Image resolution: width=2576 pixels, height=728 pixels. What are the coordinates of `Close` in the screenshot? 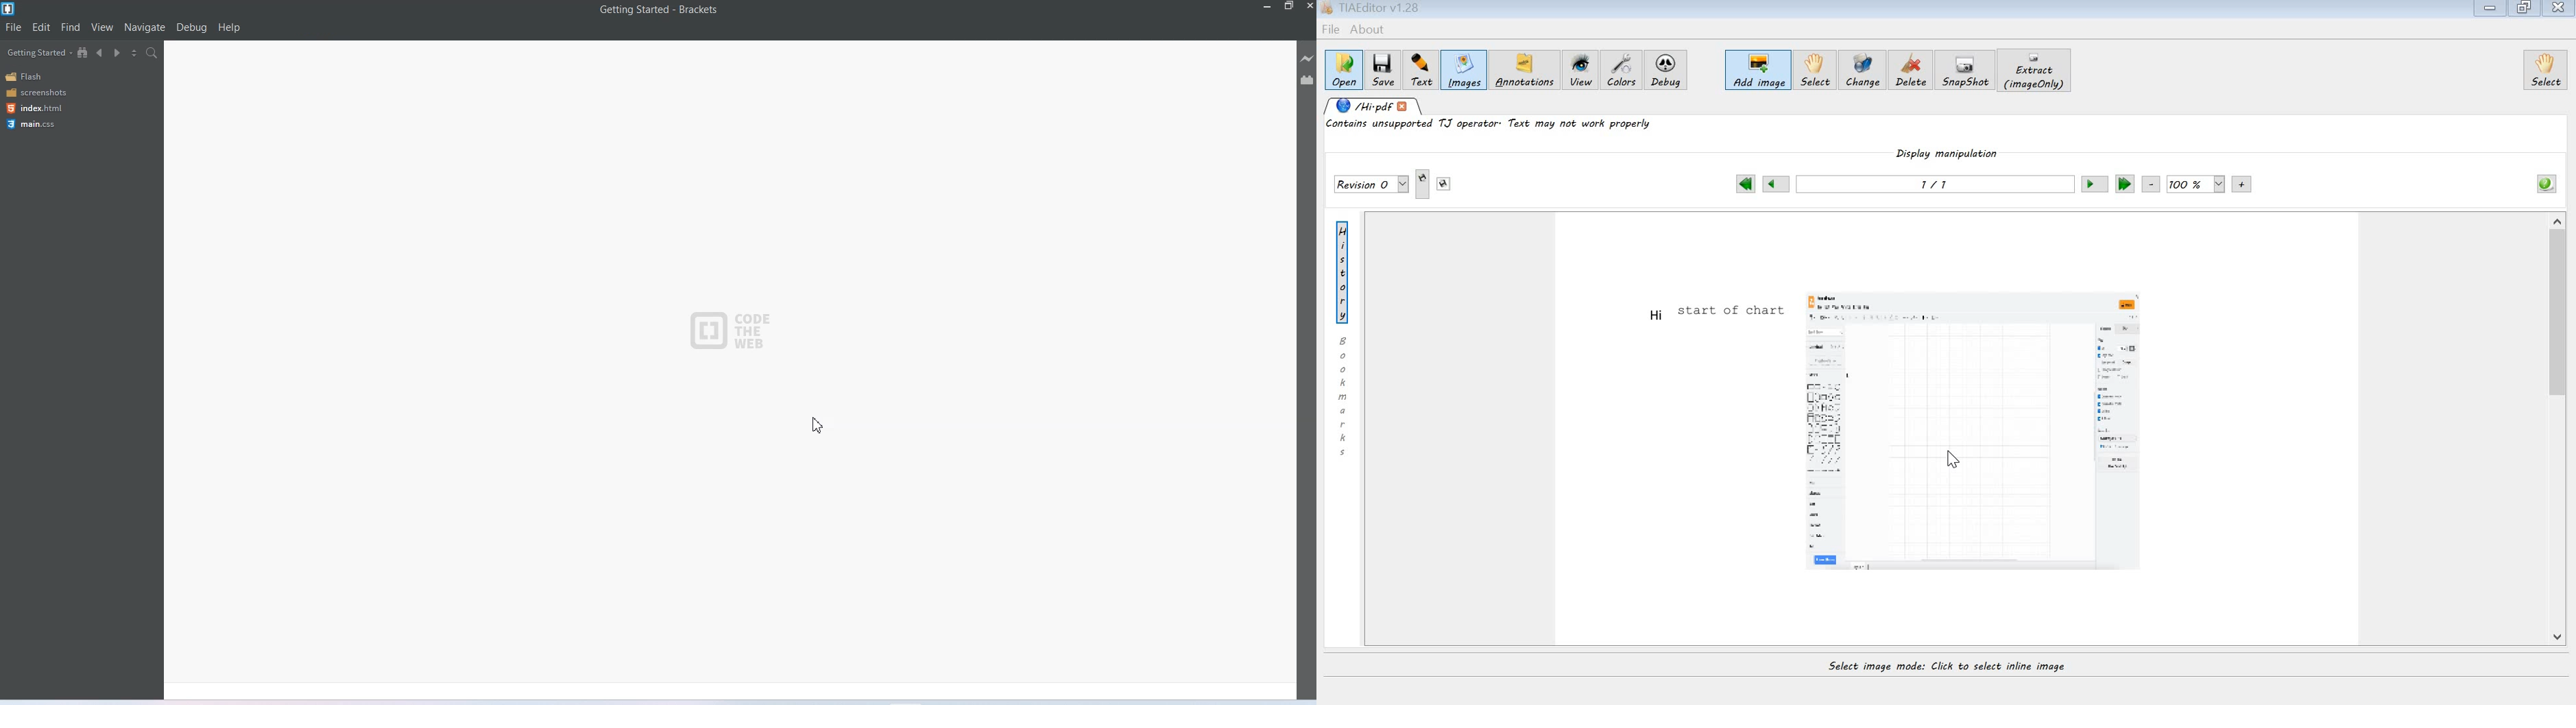 It's located at (1308, 7).